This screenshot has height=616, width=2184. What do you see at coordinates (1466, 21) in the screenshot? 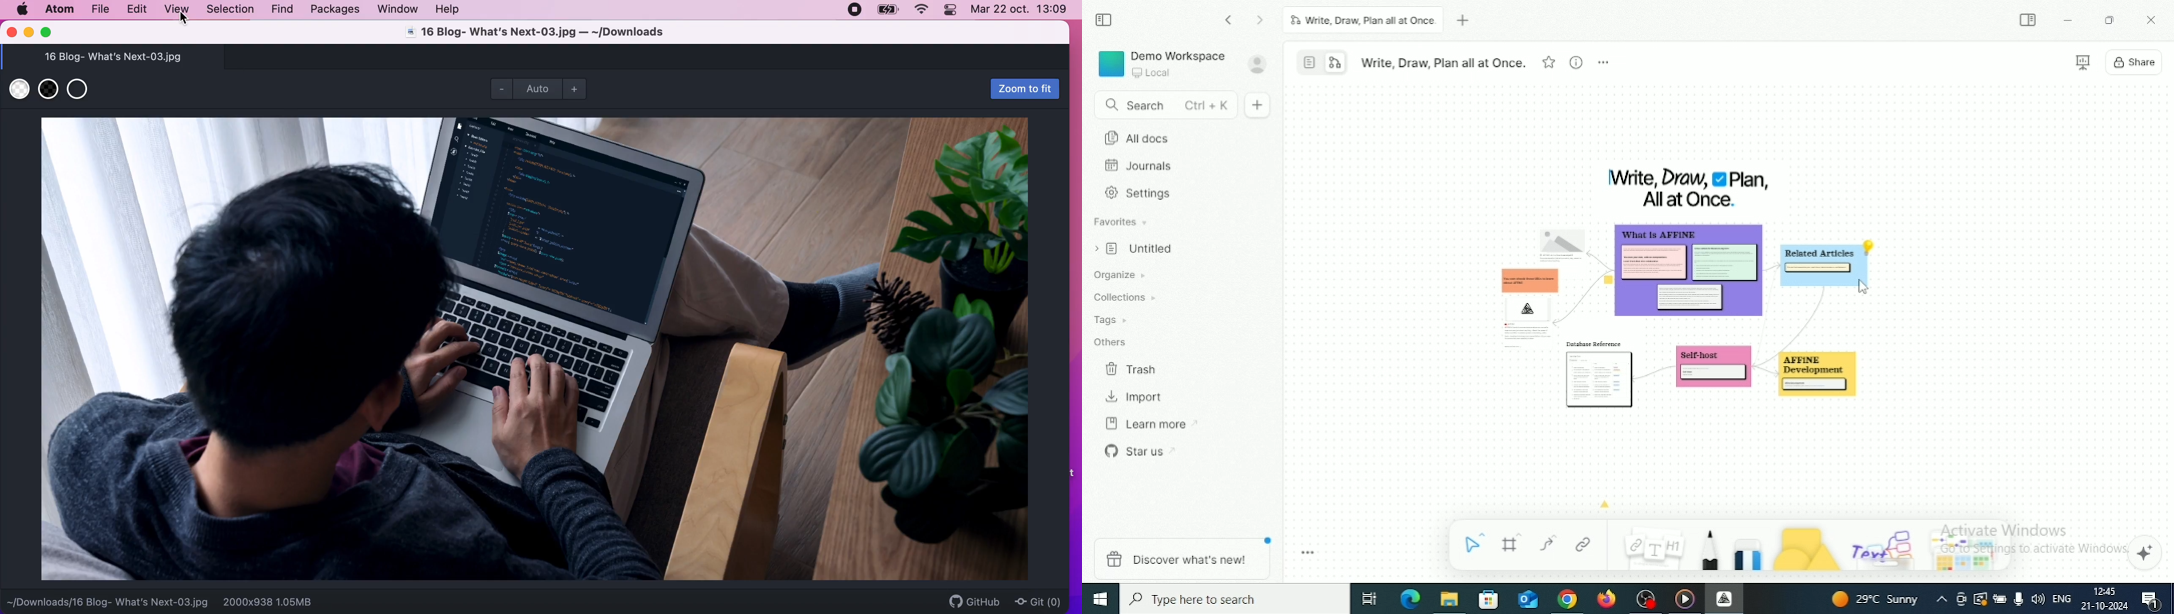
I see `New tab` at bounding box center [1466, 21].